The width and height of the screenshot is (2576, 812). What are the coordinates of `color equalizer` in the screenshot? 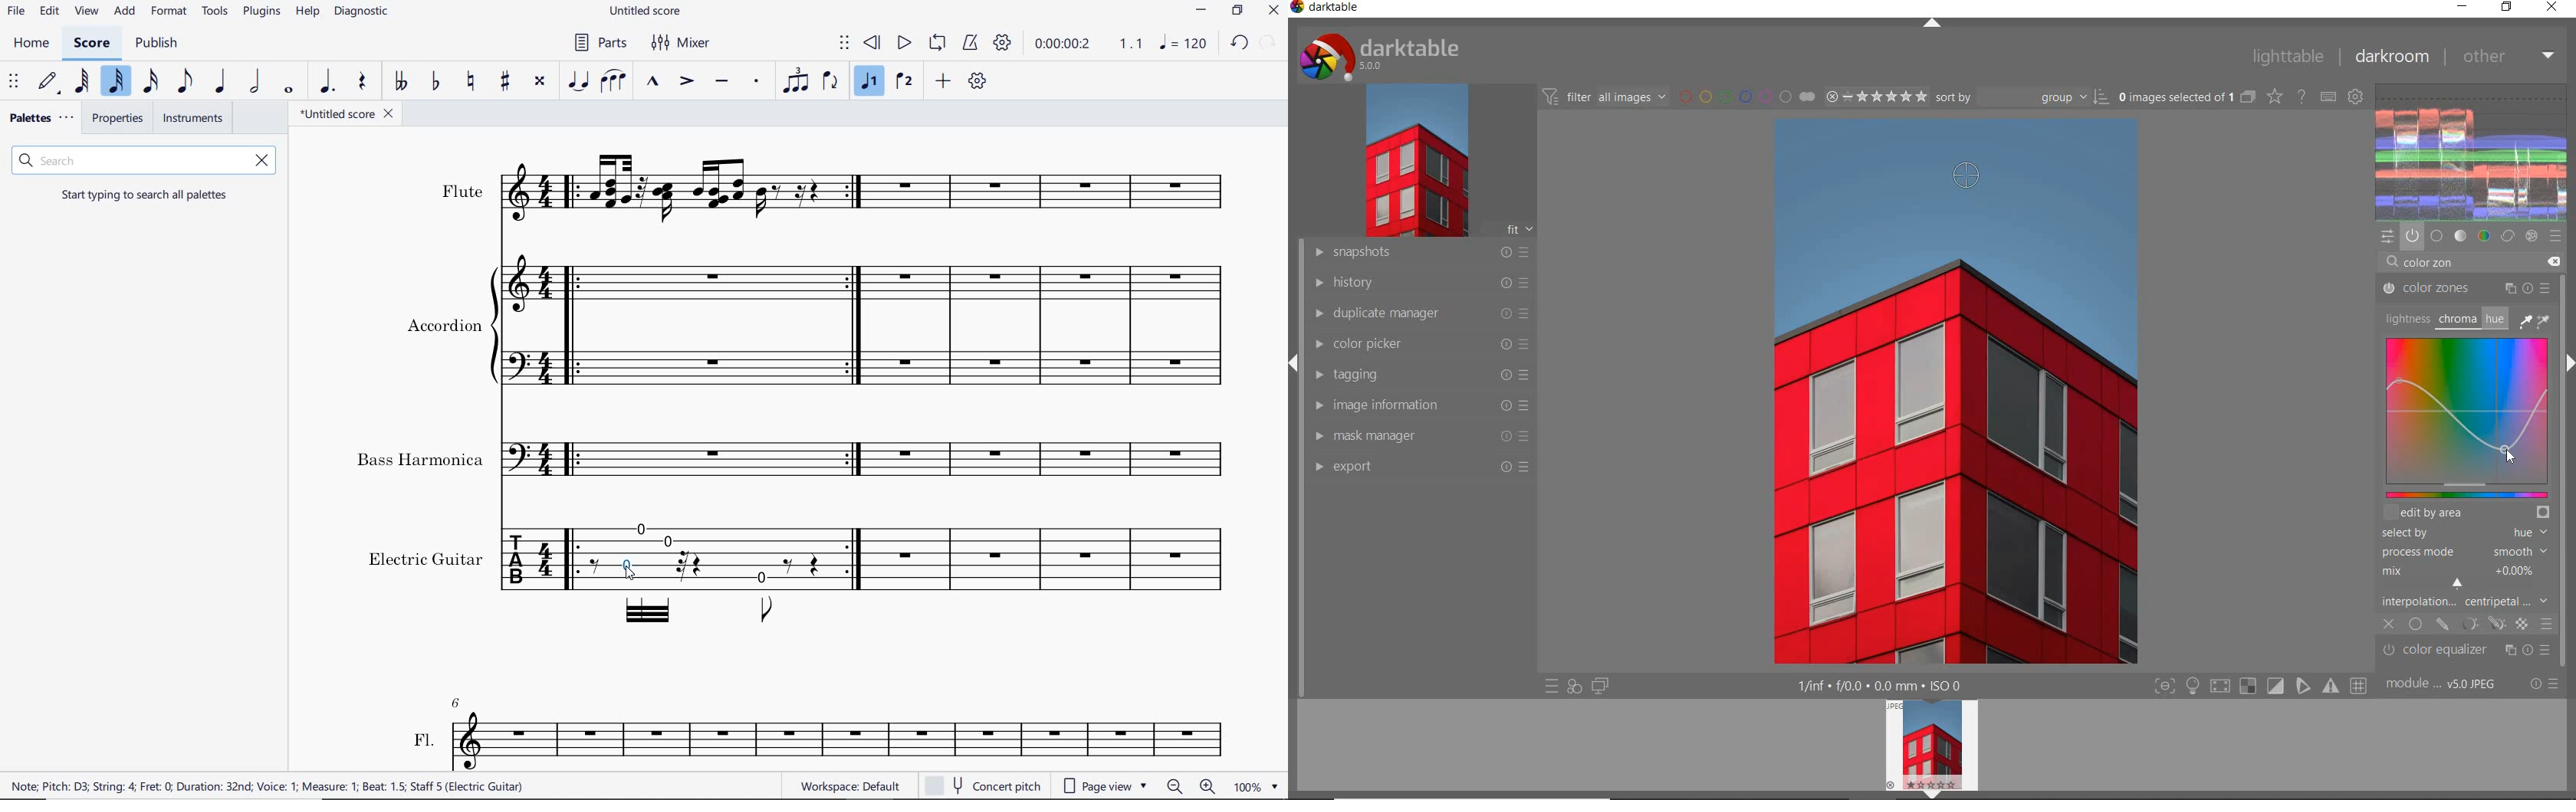 It's located at (2474, 653).